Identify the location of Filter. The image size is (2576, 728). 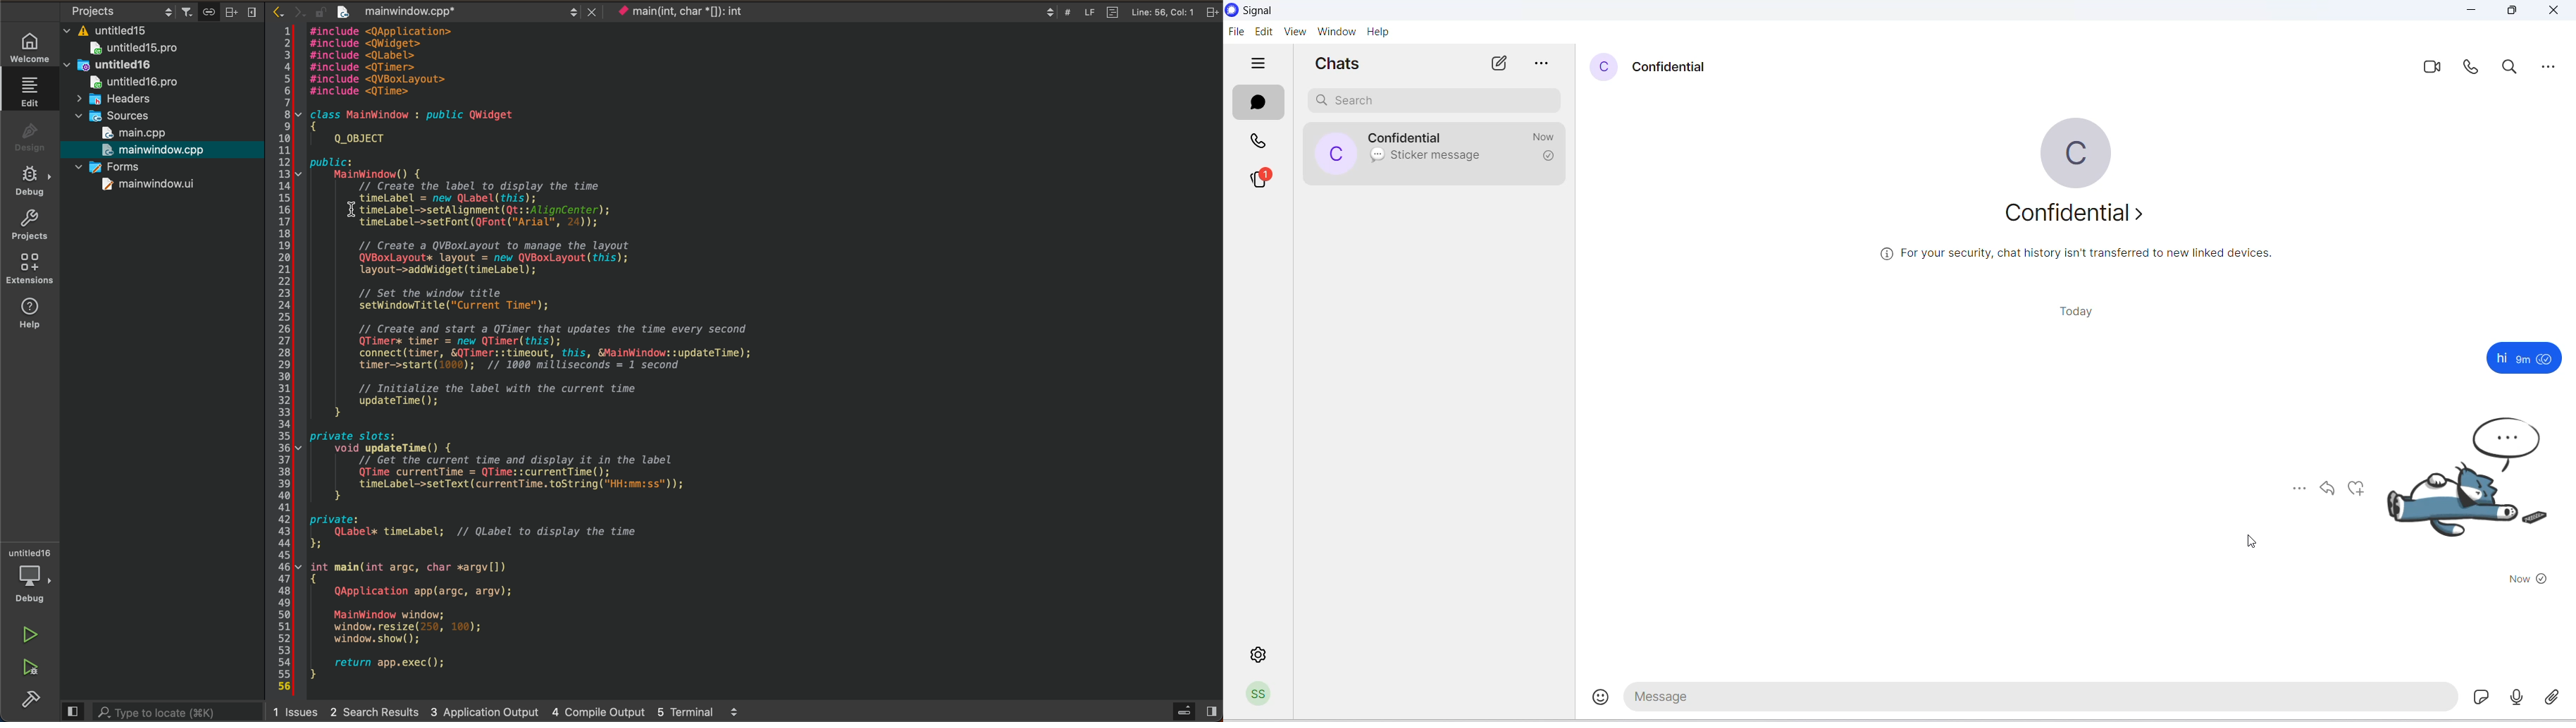
(187, 9).